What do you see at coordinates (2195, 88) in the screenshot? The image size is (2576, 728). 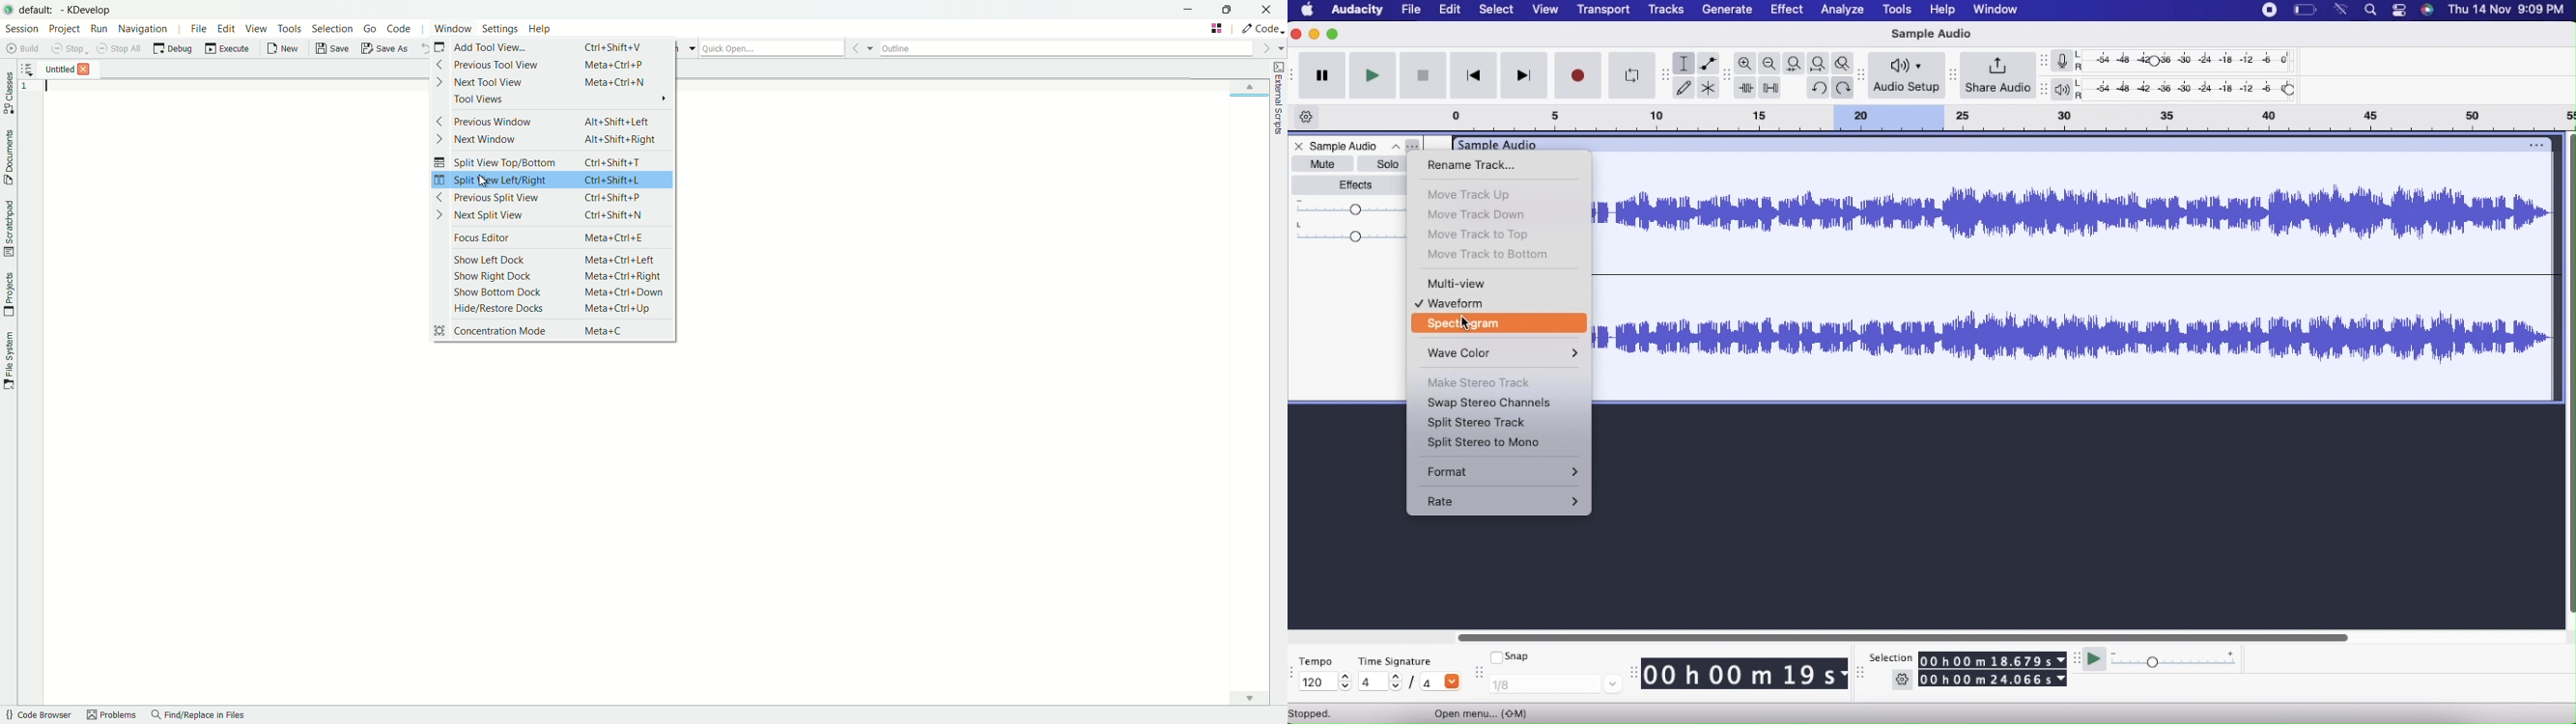 I see `Playback level` at bounding box center [2195, 88].